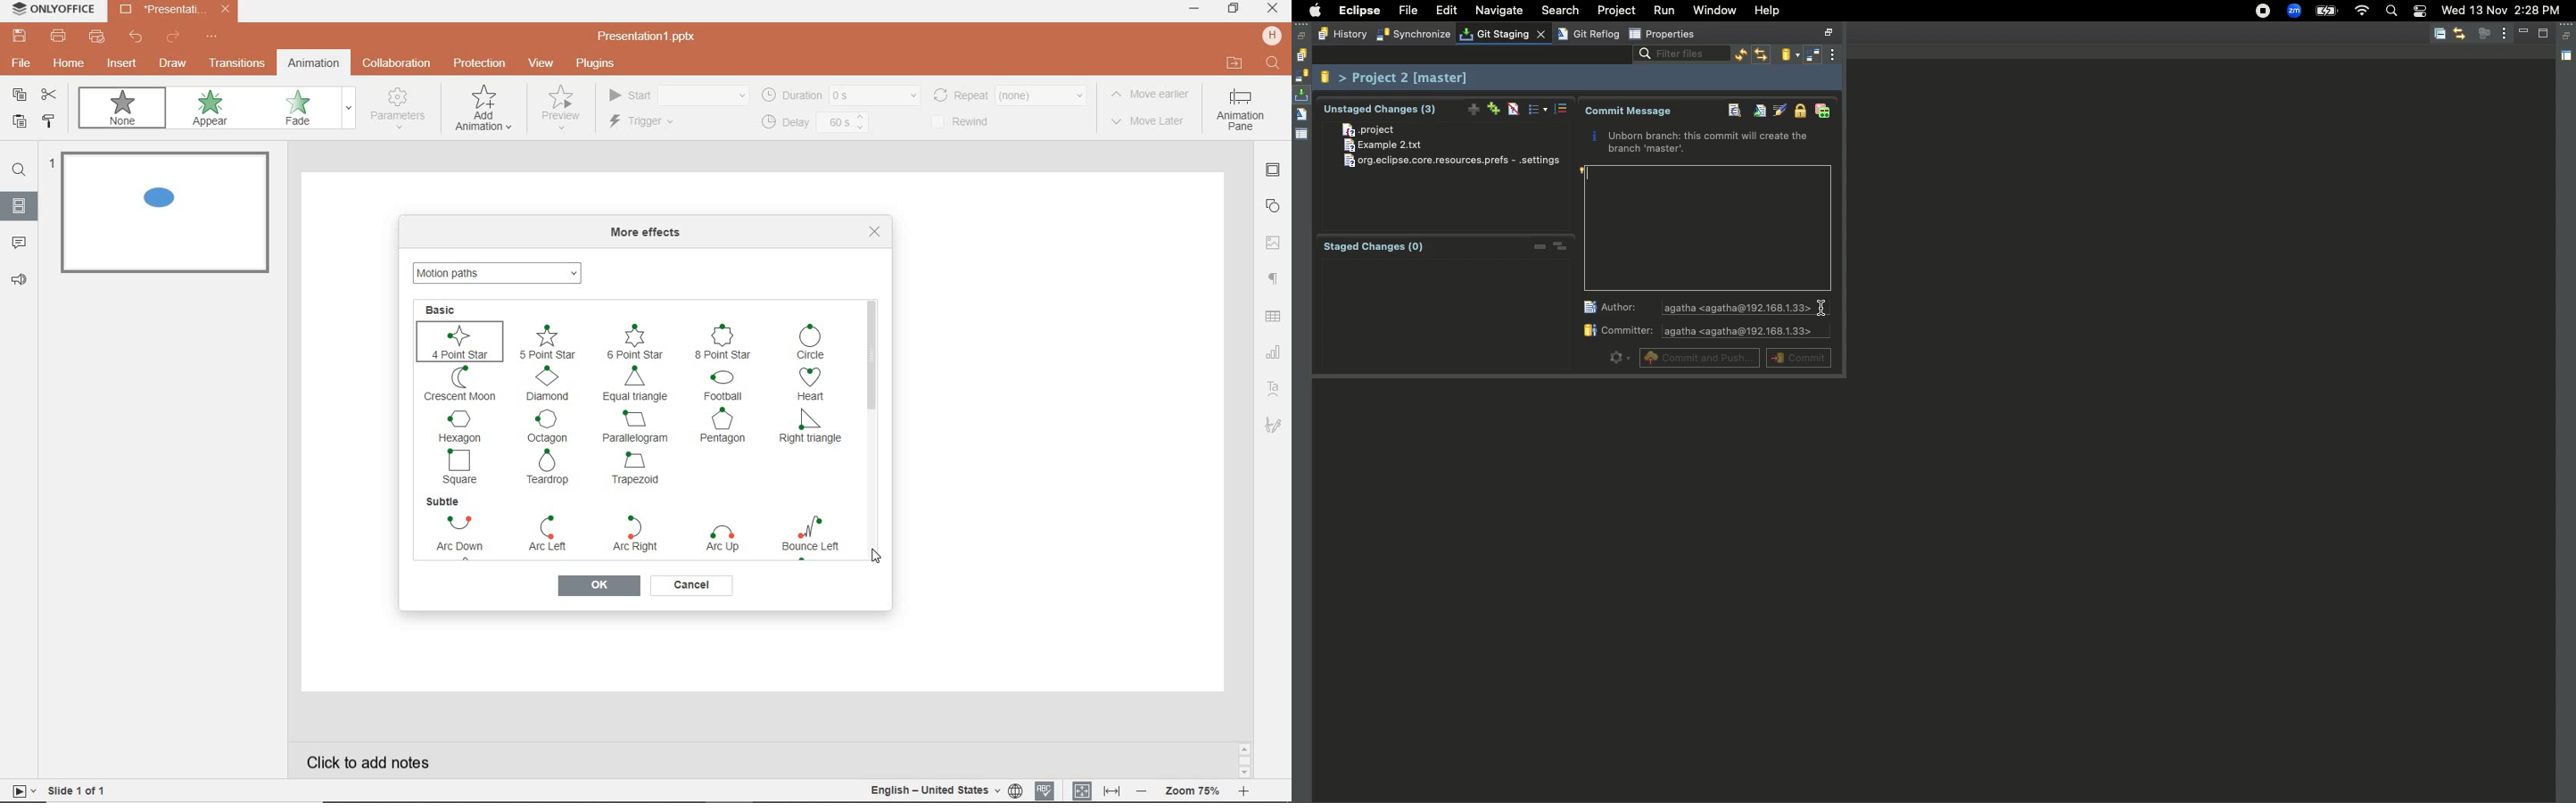 This screenshot has width=2576, height=812. Describe the element at coordinates (19, 172) in the screenshot. I see `find` at that location.